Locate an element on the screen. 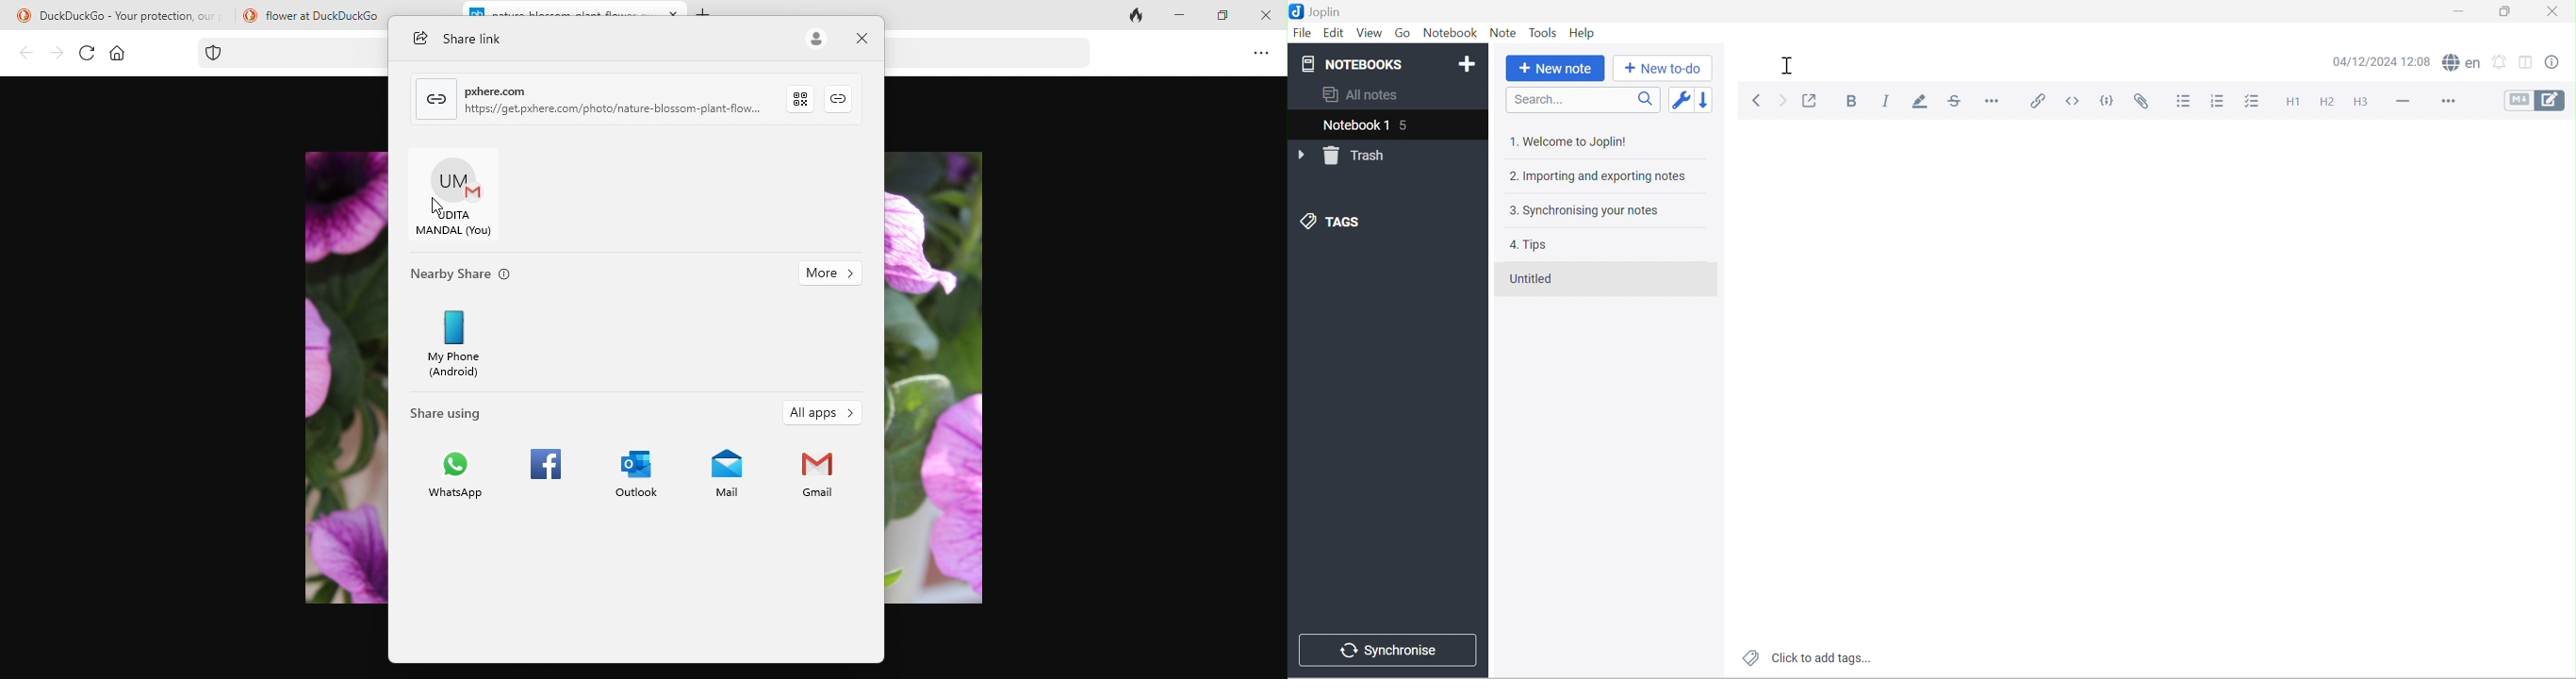 This screenshot has width=2576, height=700. Tools is located at coordinates (1544, 32).